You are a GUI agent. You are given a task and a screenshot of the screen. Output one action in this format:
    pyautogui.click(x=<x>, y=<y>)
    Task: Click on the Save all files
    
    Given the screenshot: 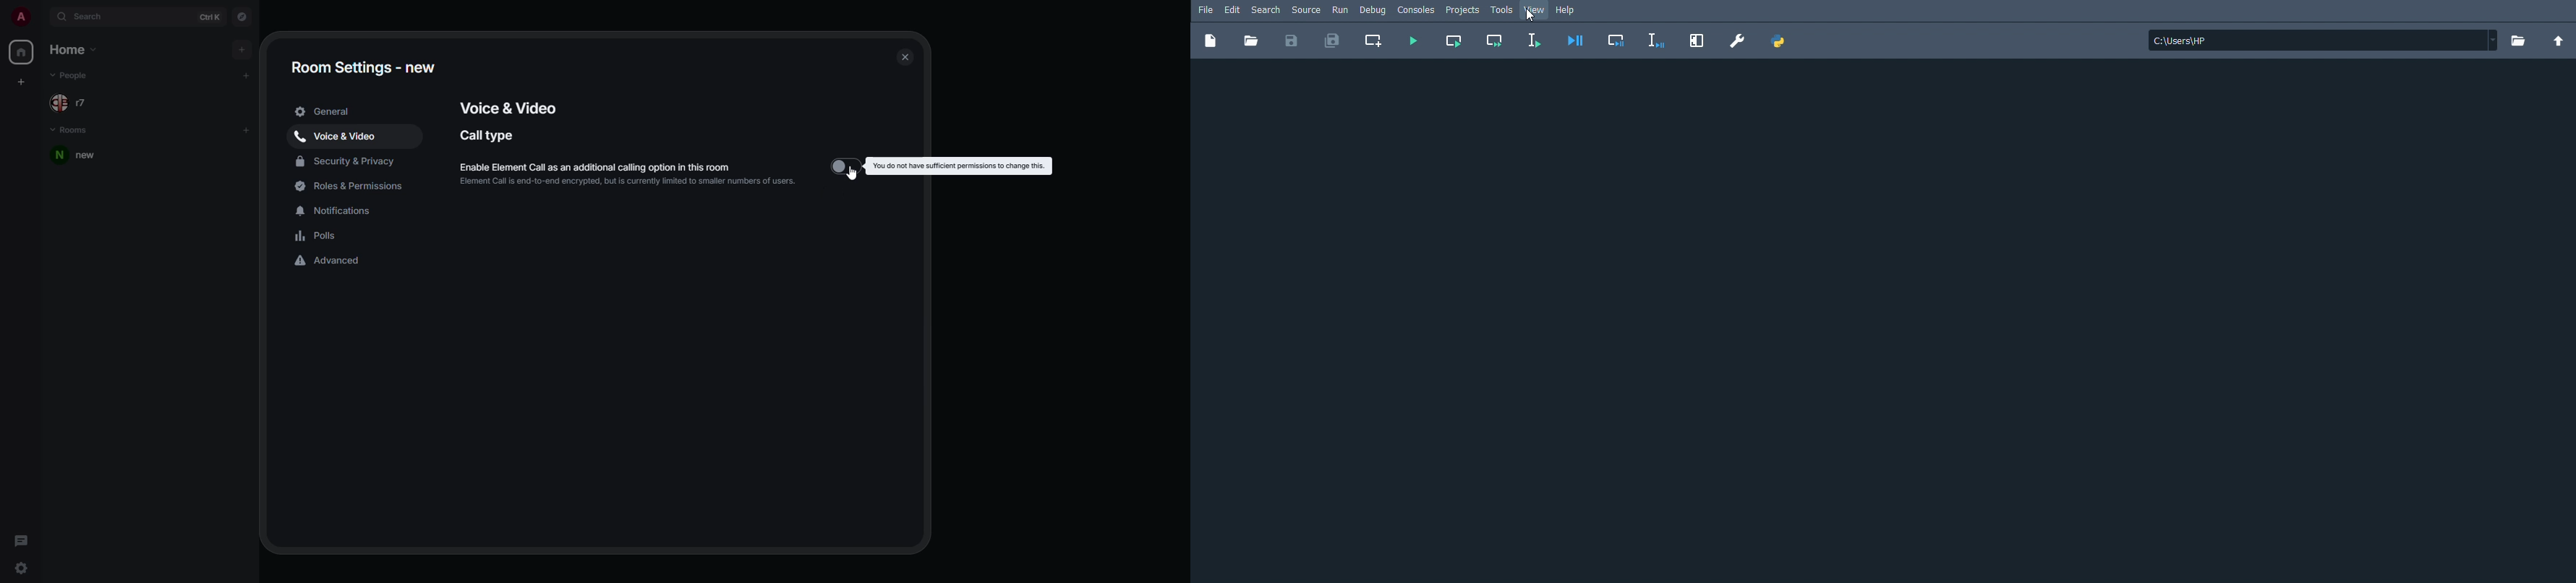 What is the action you would take?
    pyautogui.click(x=1333, y=42)
    